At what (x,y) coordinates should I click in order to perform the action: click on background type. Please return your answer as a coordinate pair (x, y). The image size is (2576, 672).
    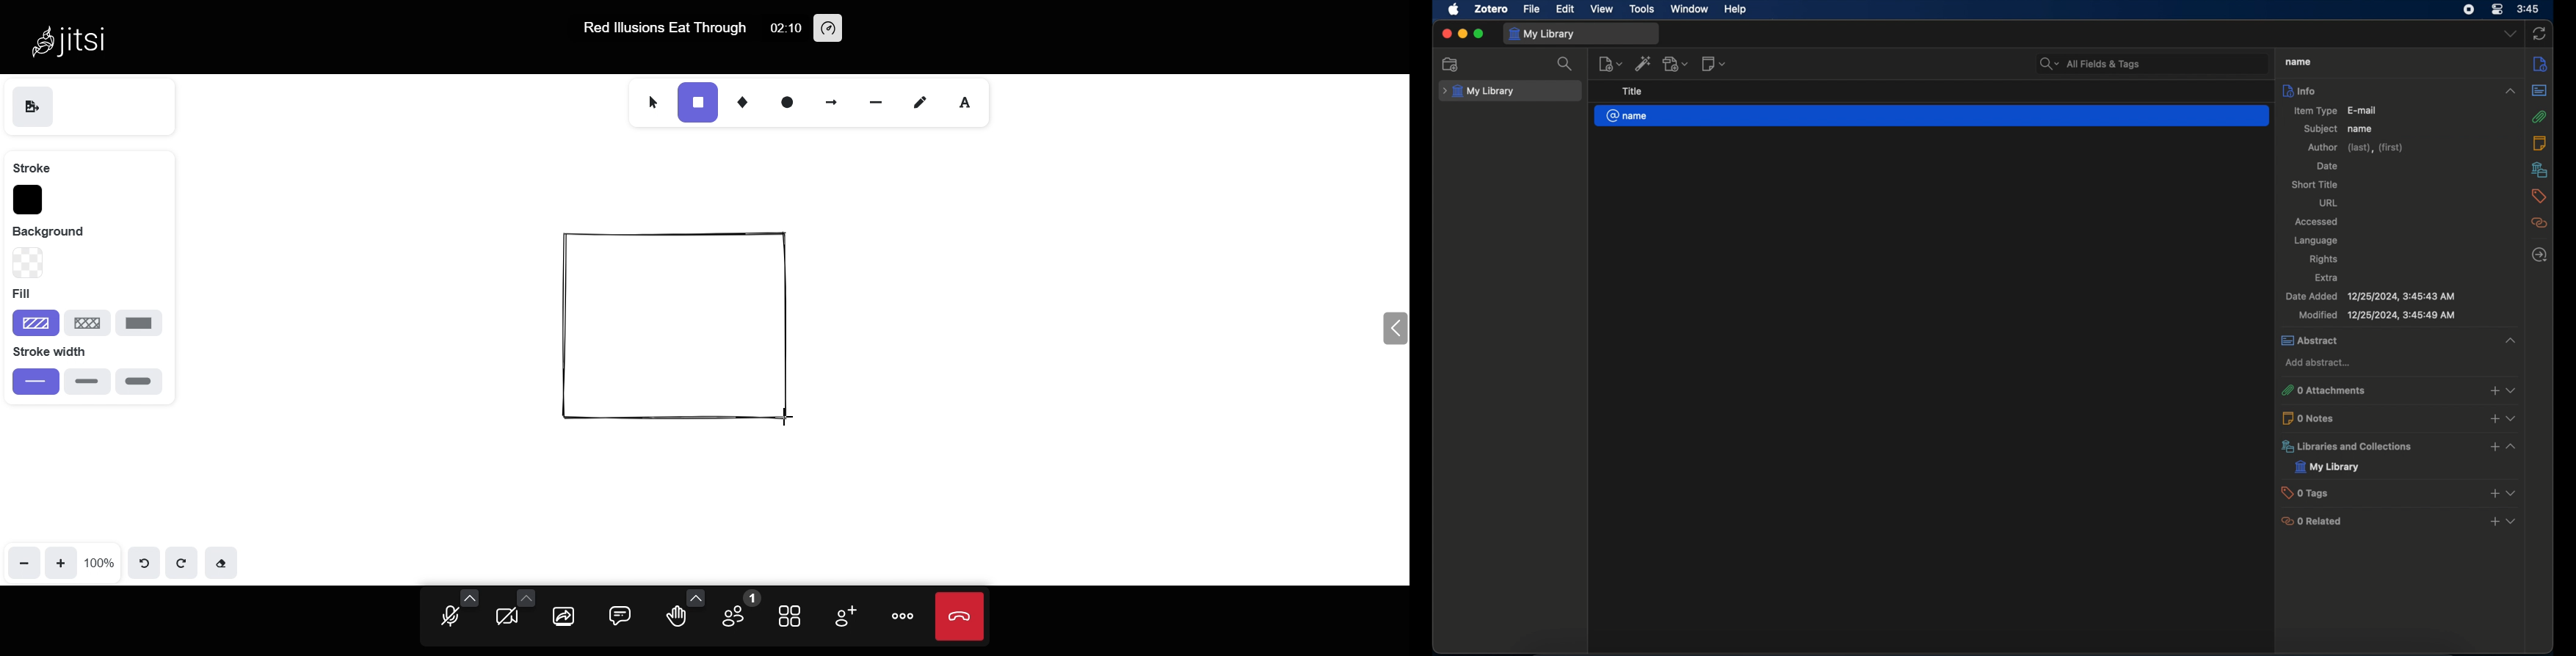
    Looking at the image, I should click on (26, 263).